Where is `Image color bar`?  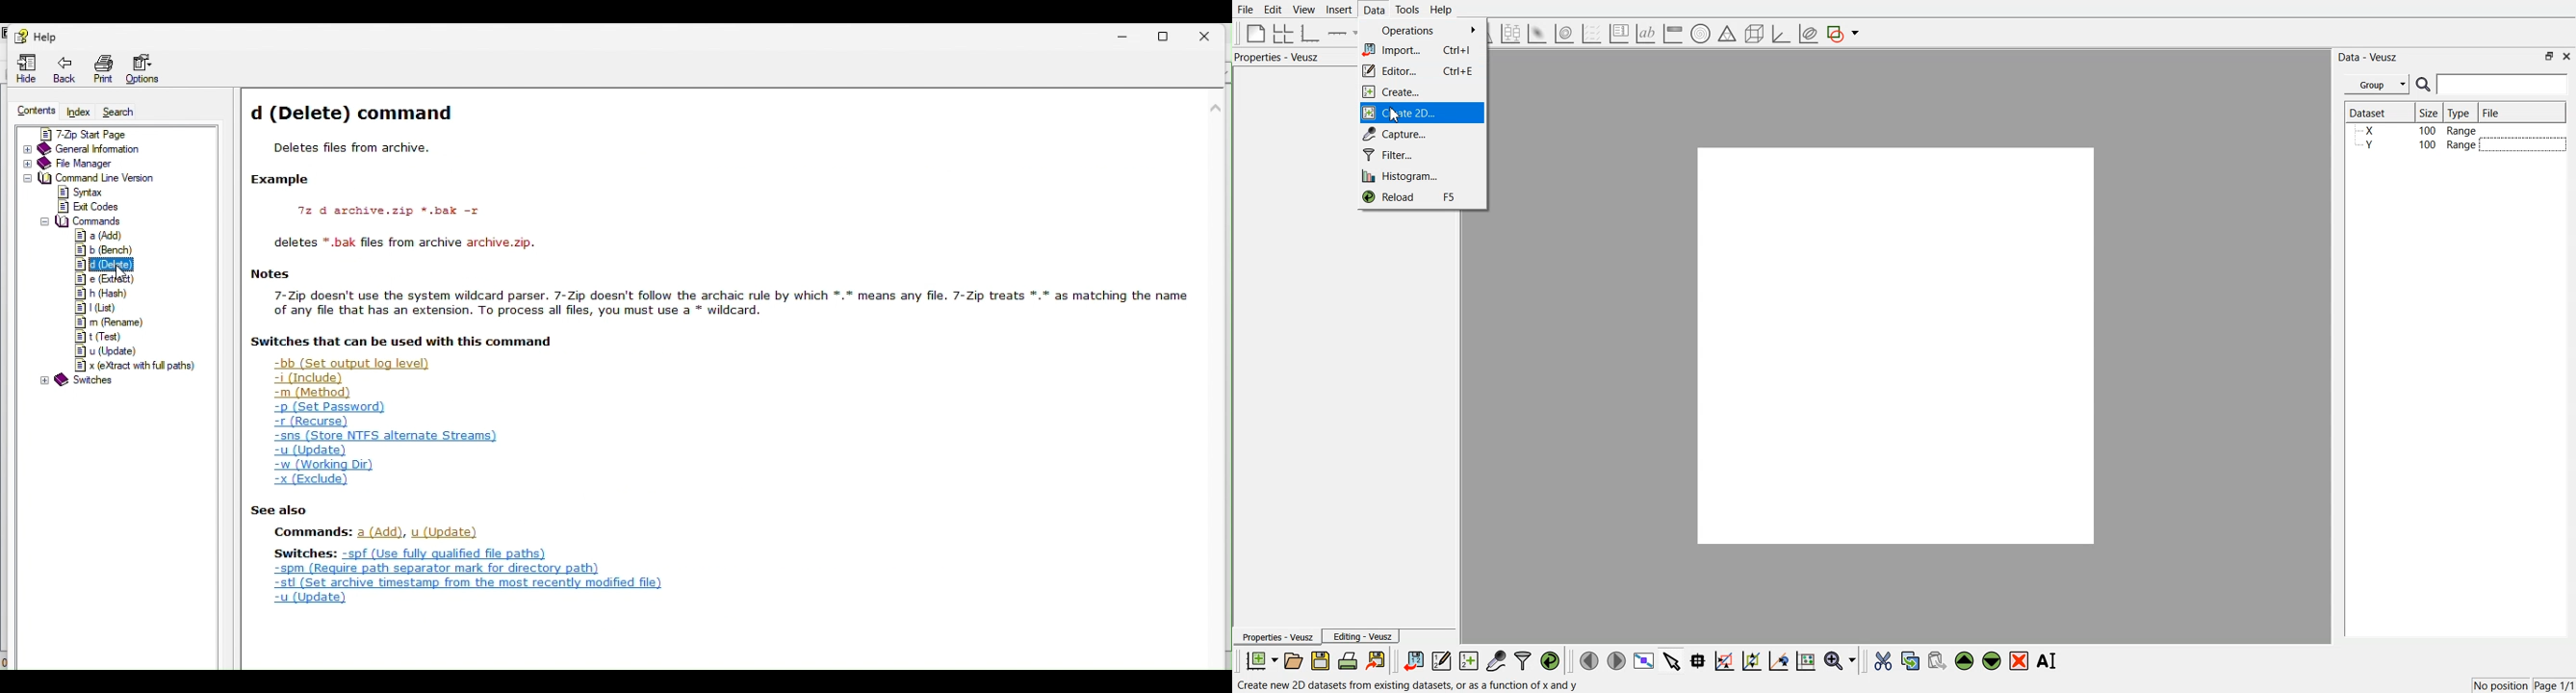
Image color bar is located at coordinates (1673, 33).